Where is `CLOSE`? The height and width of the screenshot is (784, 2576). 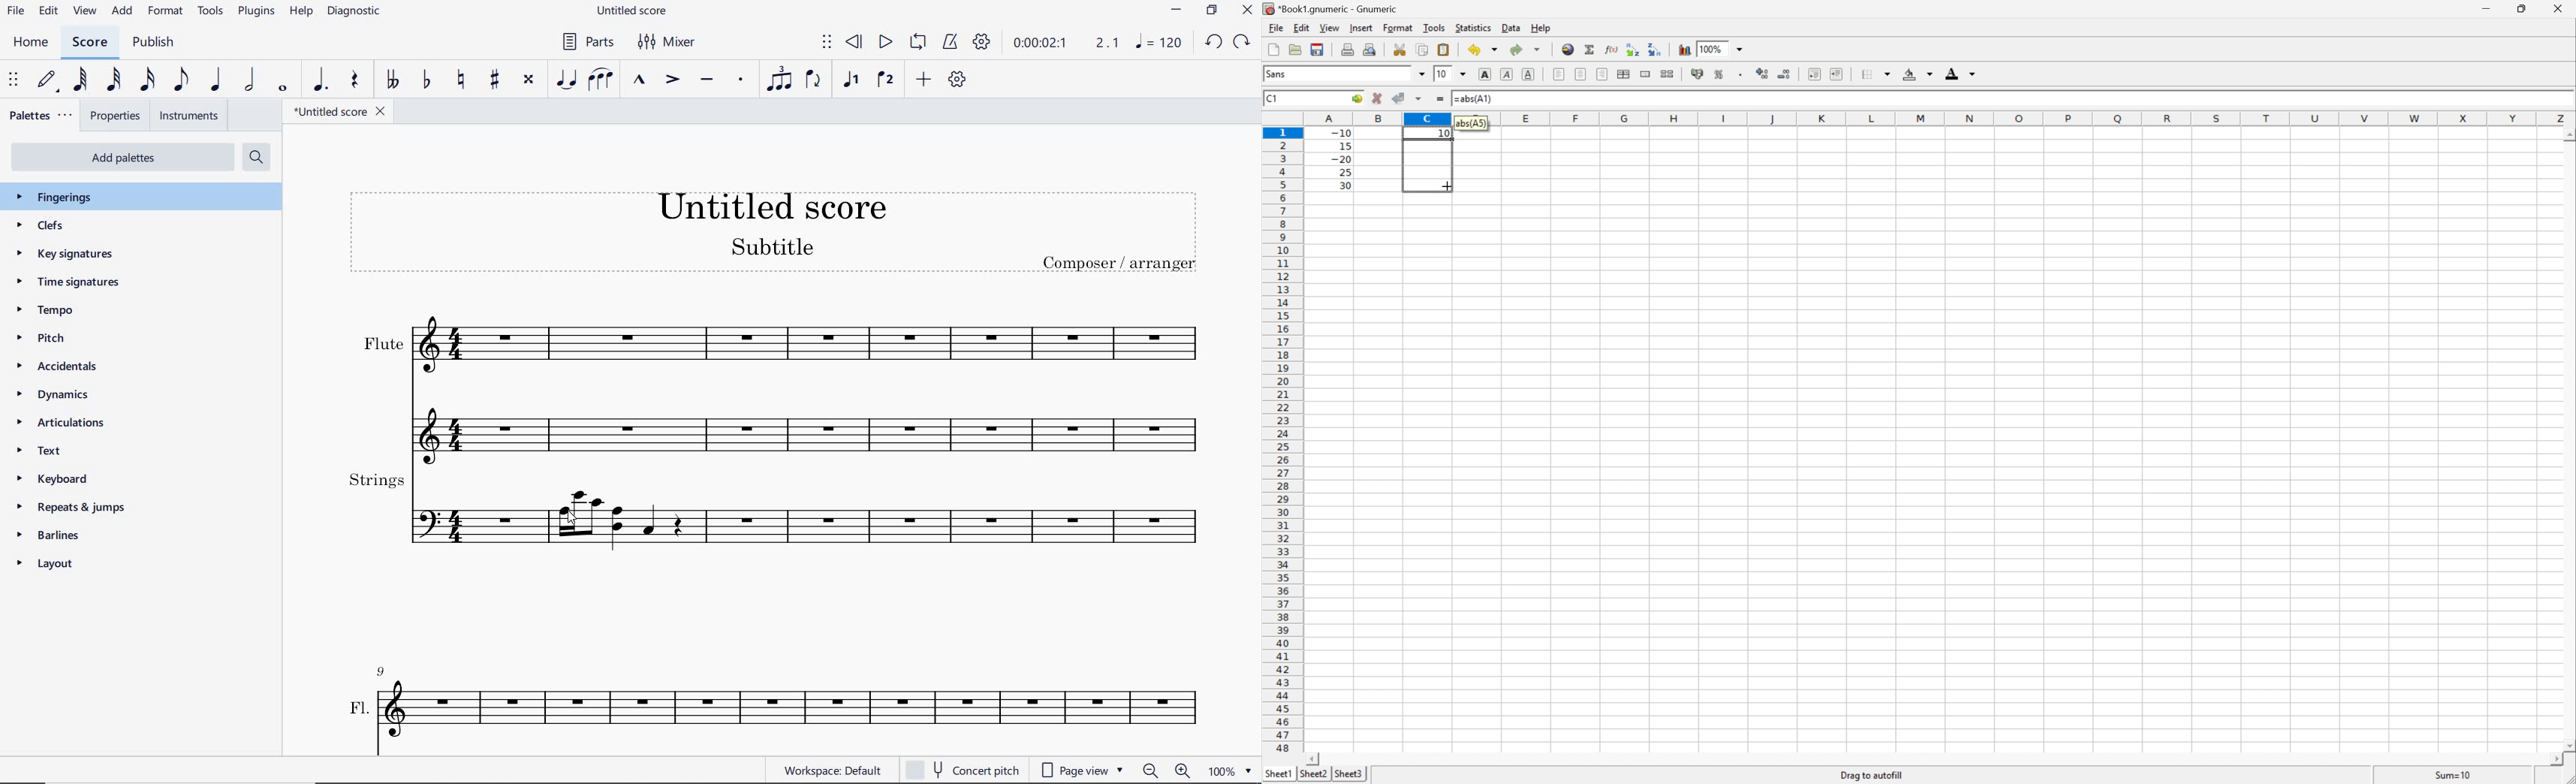 CLOSE is located at coordinates (1246, 12).